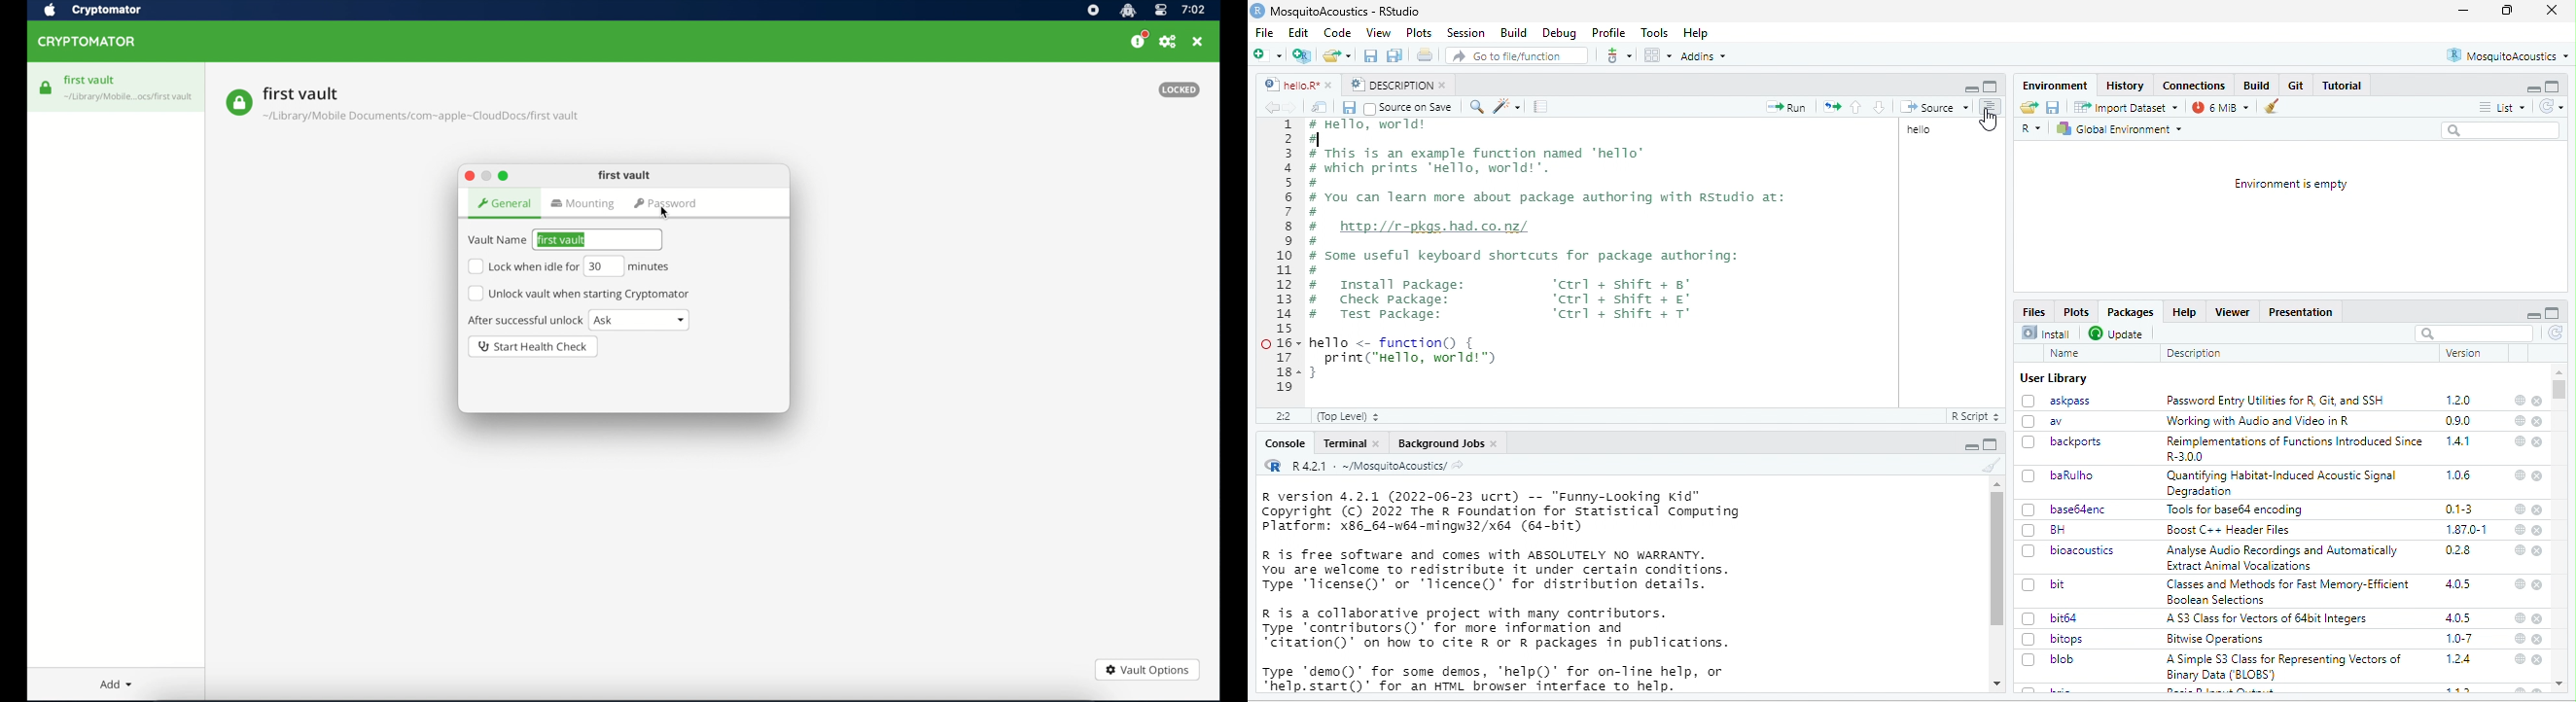 The width and height of the screenshot is (2576, 728). I want to click on scroll up, so click(2561, 684).